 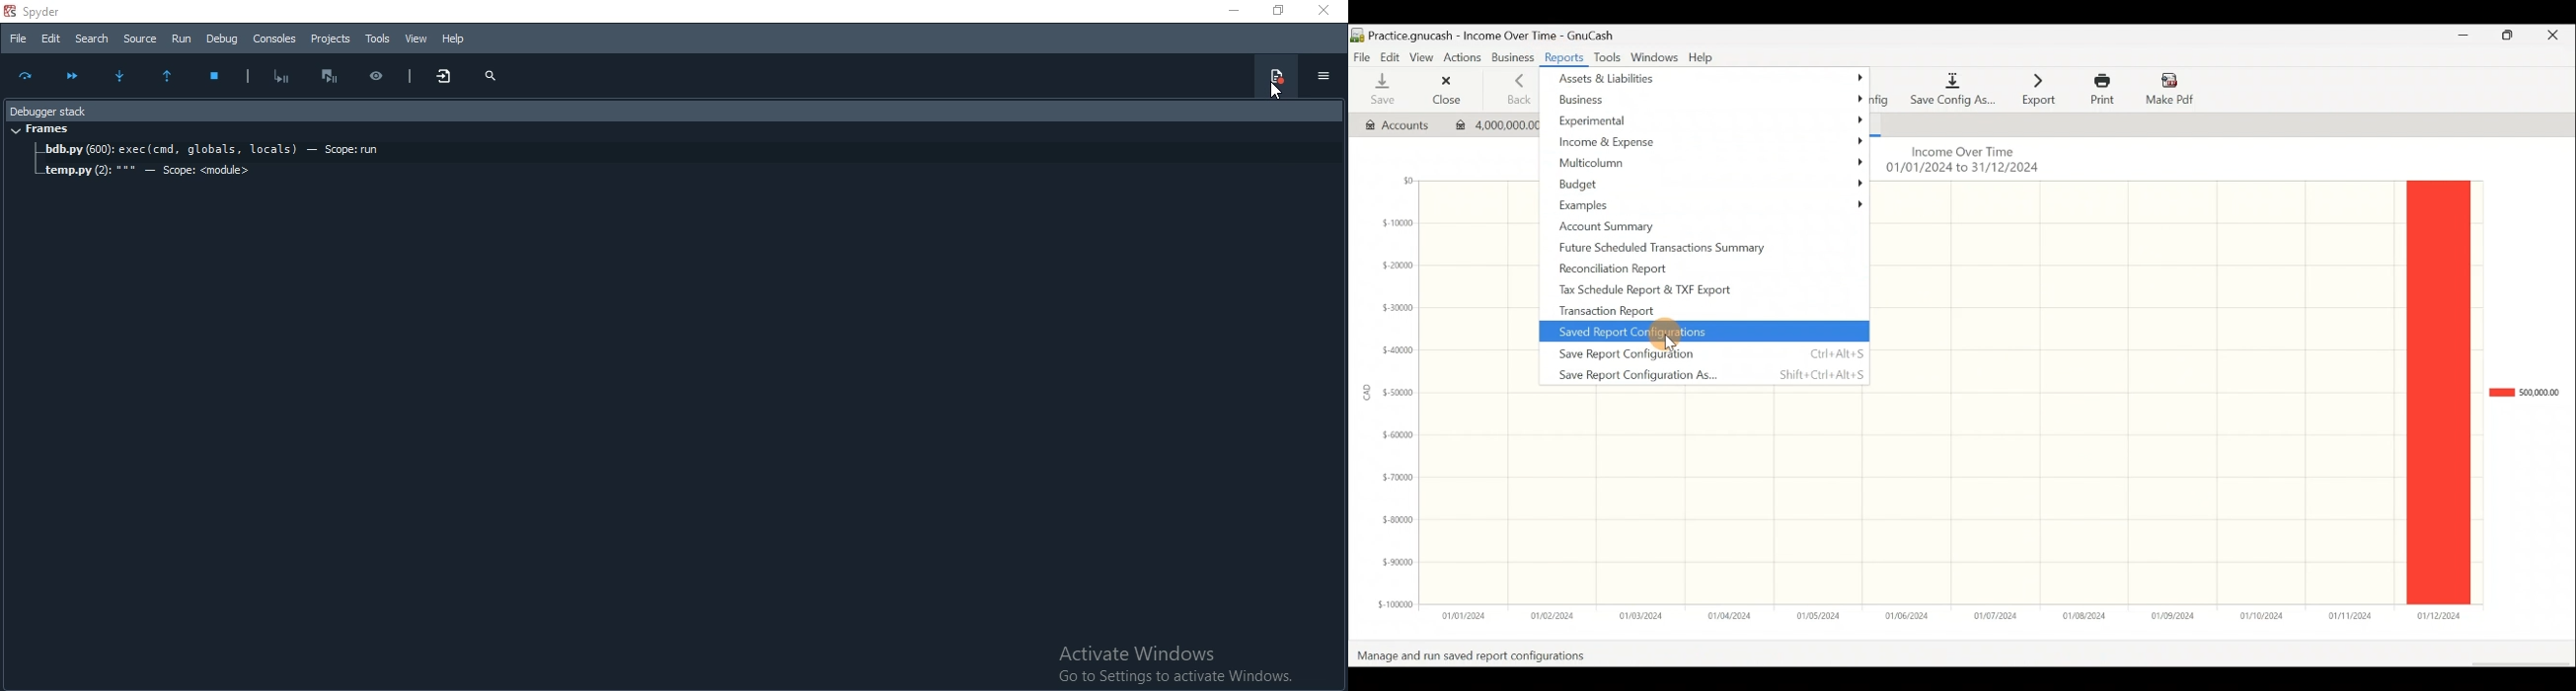 What do you see at coordinates (1960, 161) in the screenshot?
I see `Chart name & date range` at bounding box center [1960, 161].